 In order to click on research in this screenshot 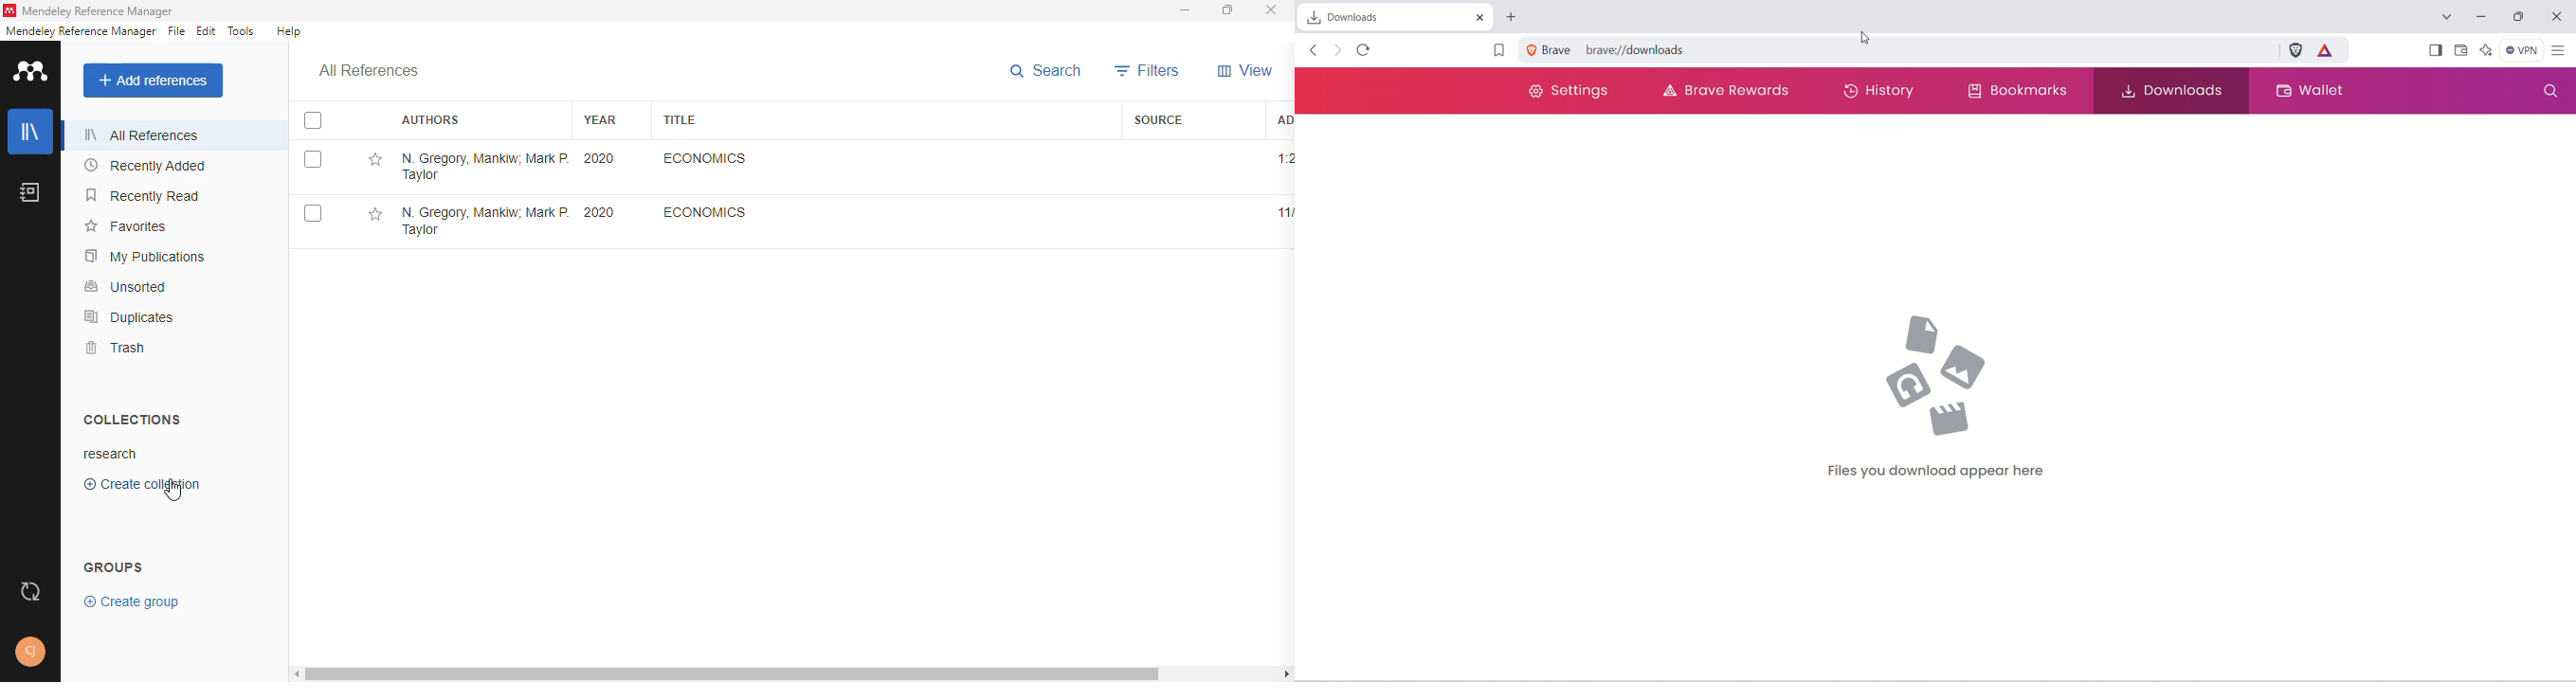, I will do `click(111, 454)`.